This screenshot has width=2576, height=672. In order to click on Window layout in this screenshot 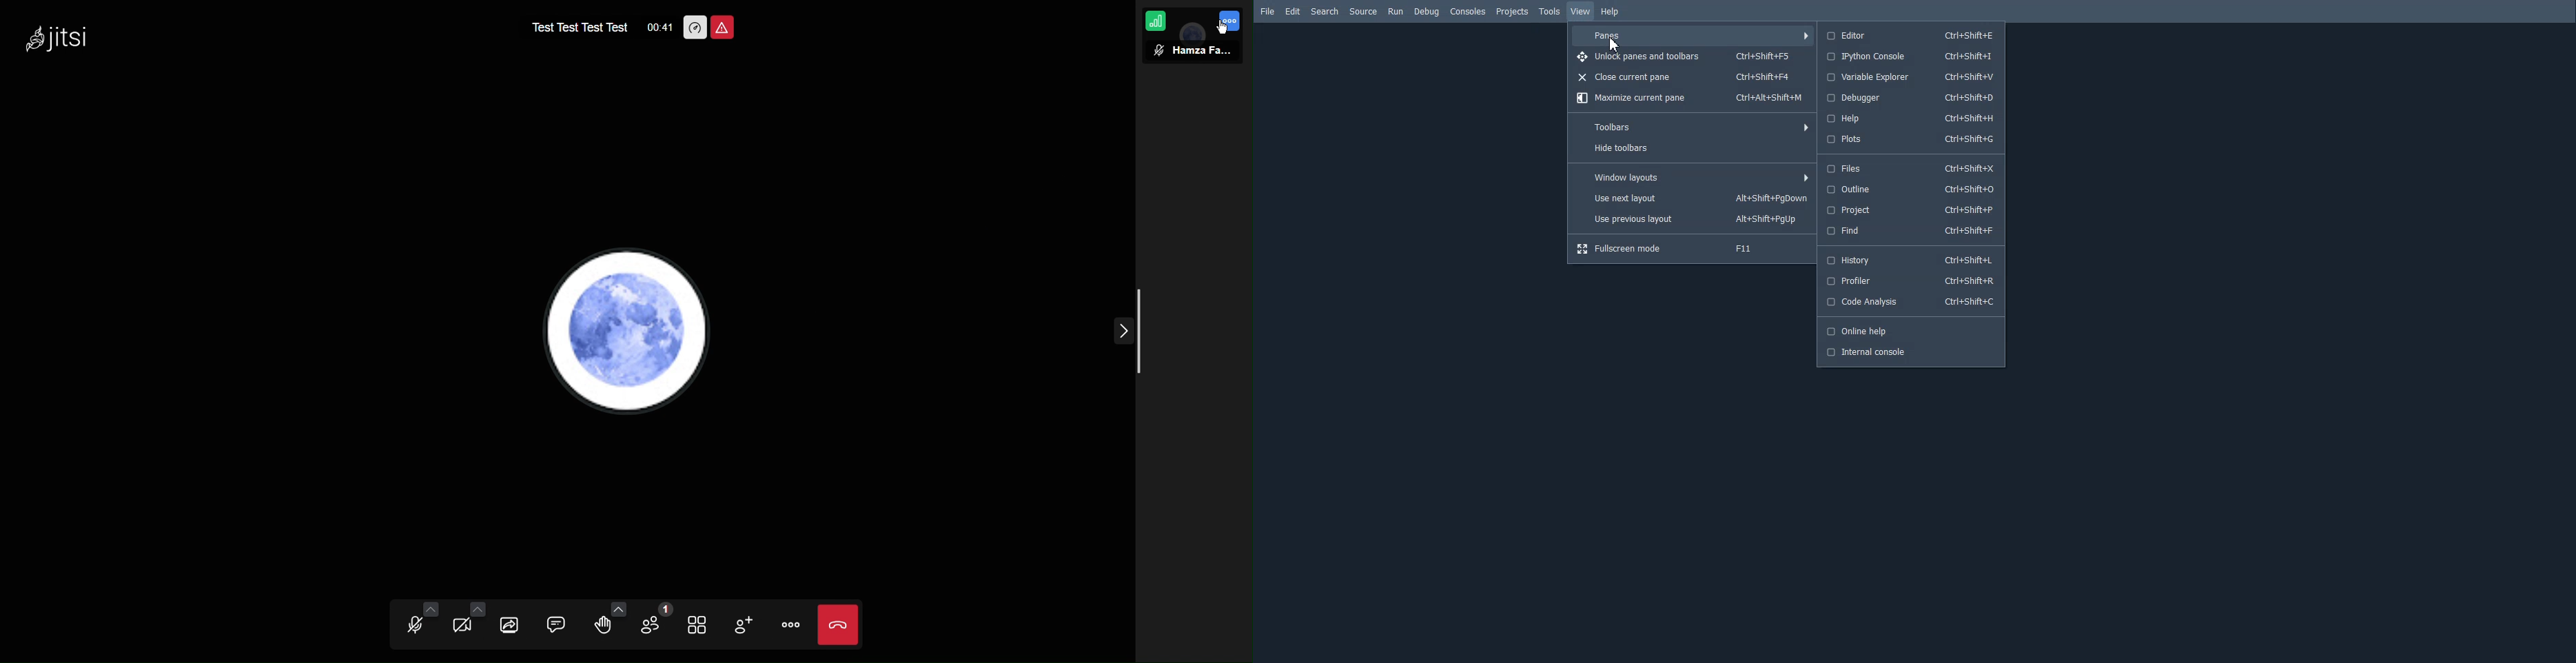, I will do `click(1693, 178)`.